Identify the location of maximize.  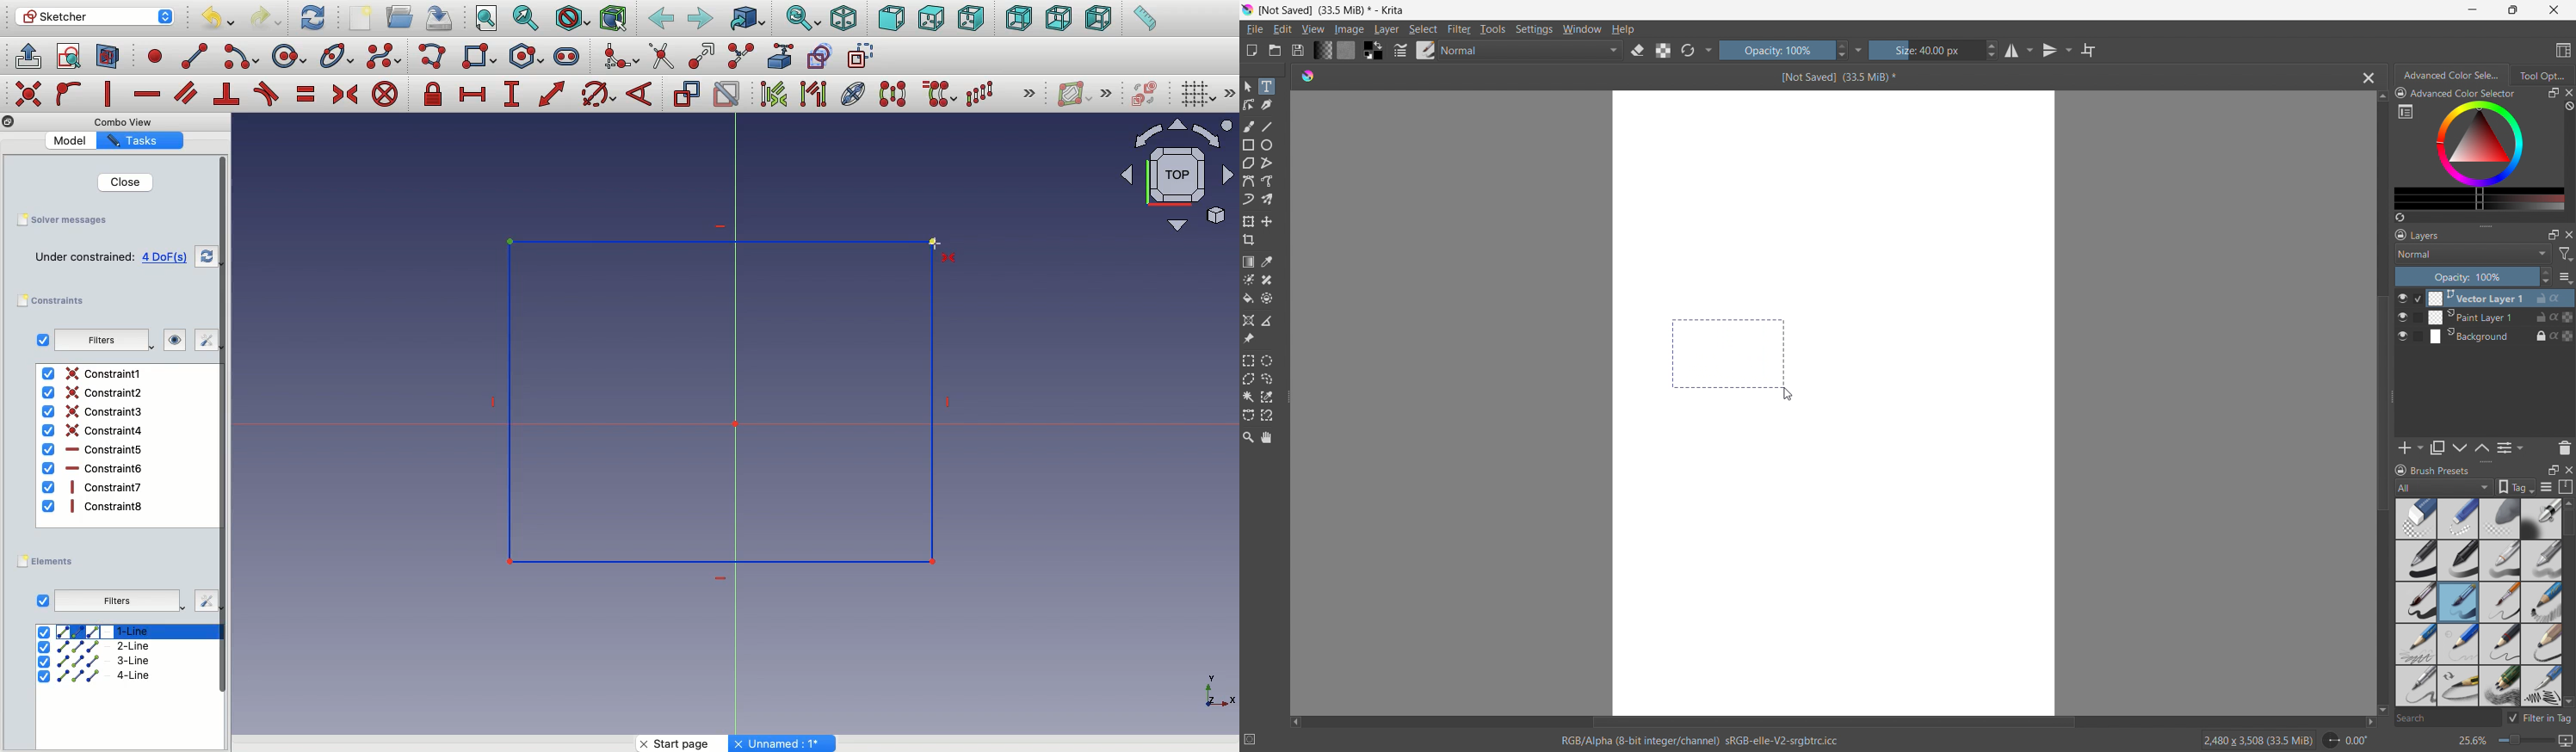
(2553, 93).